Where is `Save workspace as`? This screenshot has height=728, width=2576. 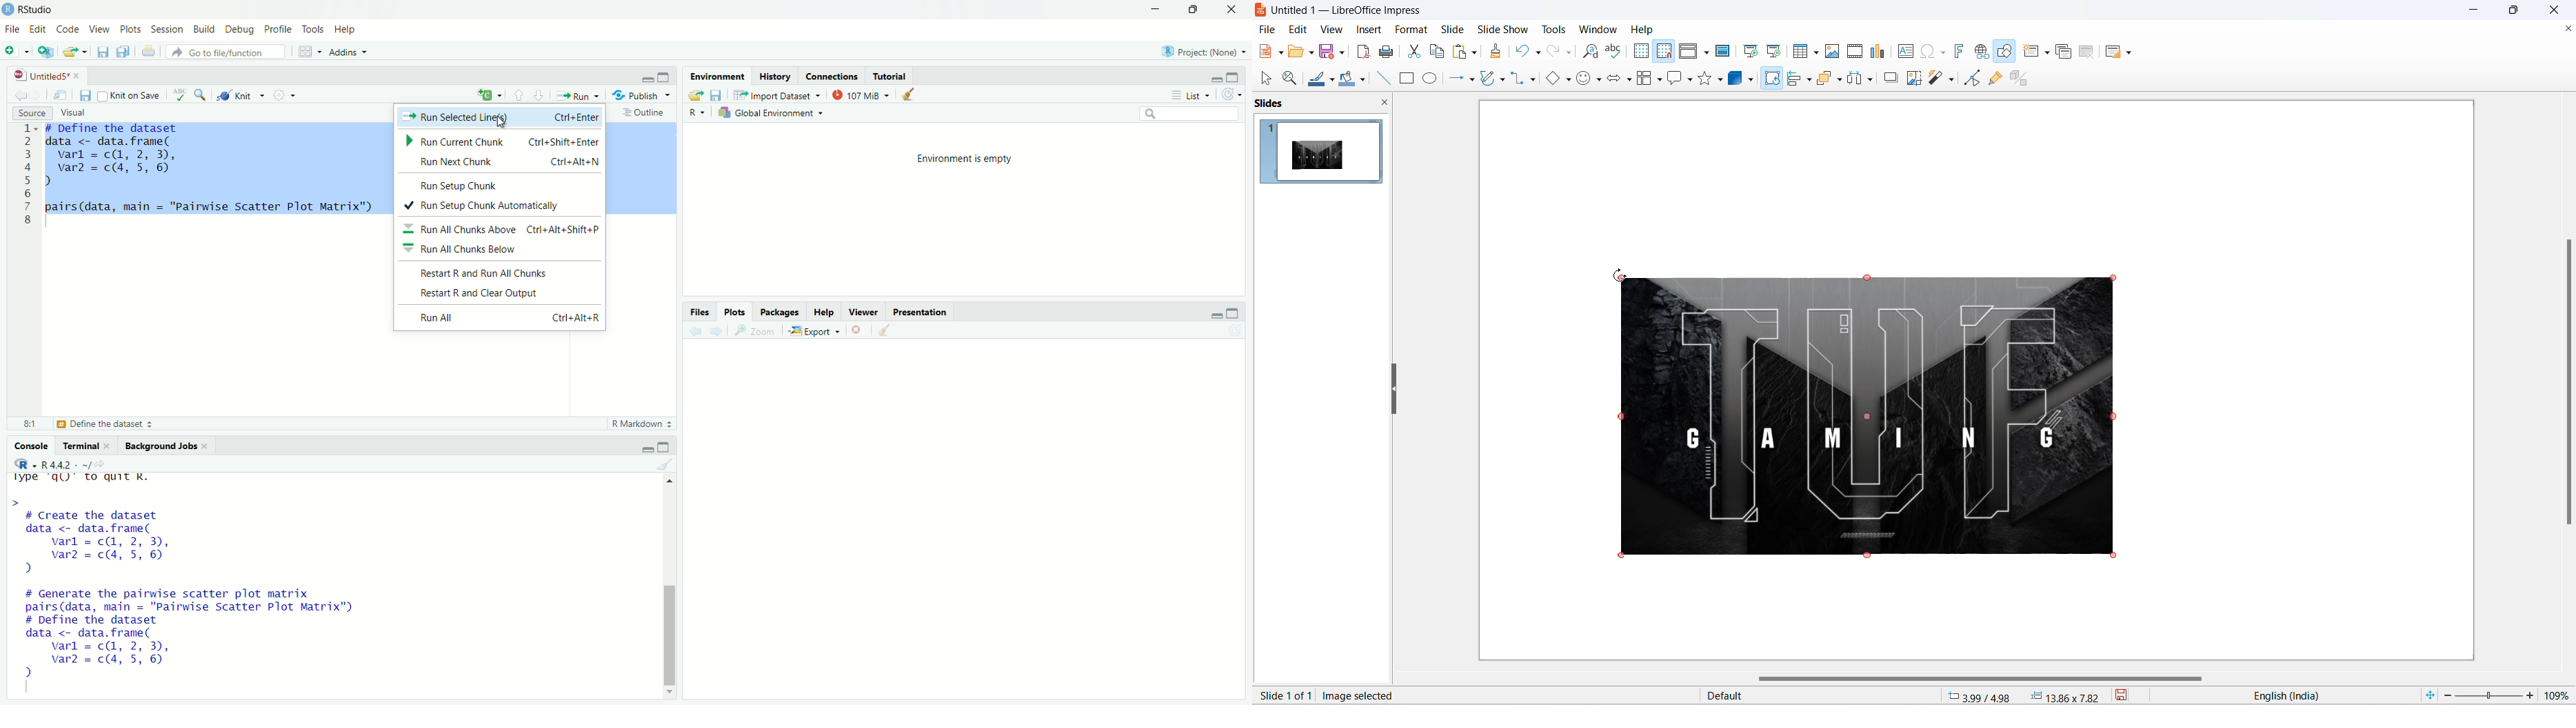
Save workspace as is located at coordinates (716, 93).